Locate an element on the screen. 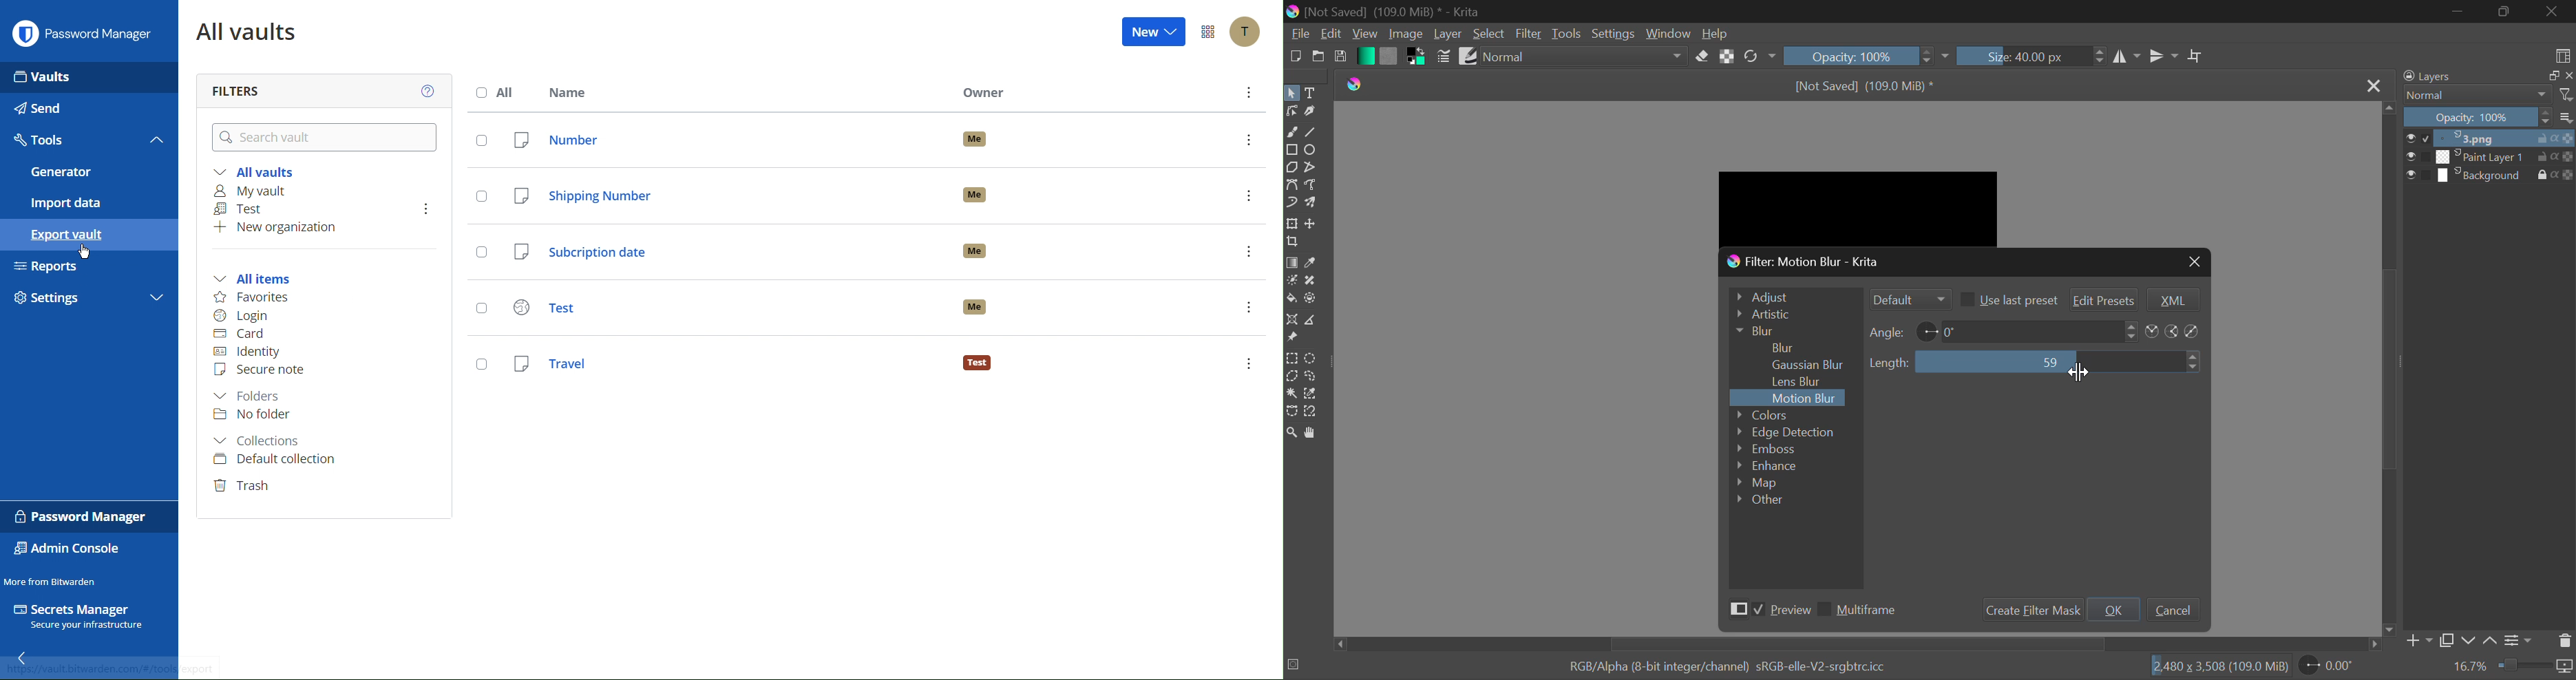 The height and width of the screenshot is (700, 2576). Tools is located at coordinates (1566, 34).